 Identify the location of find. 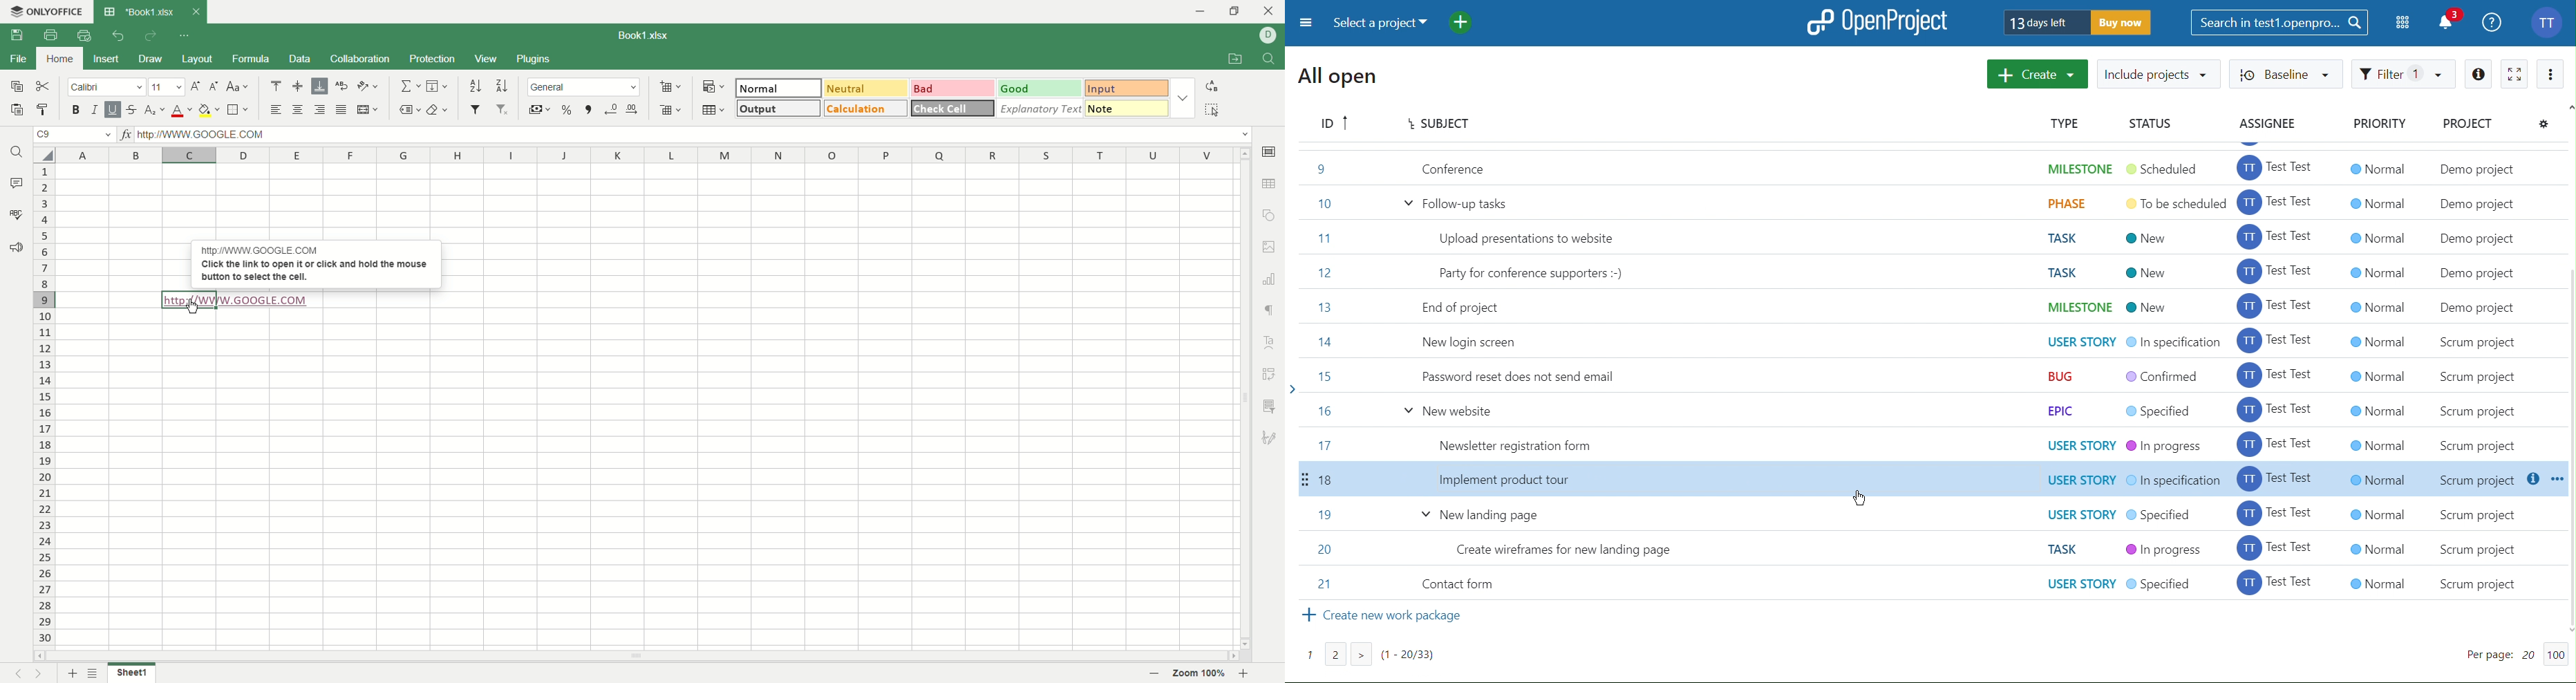
(16, 151).